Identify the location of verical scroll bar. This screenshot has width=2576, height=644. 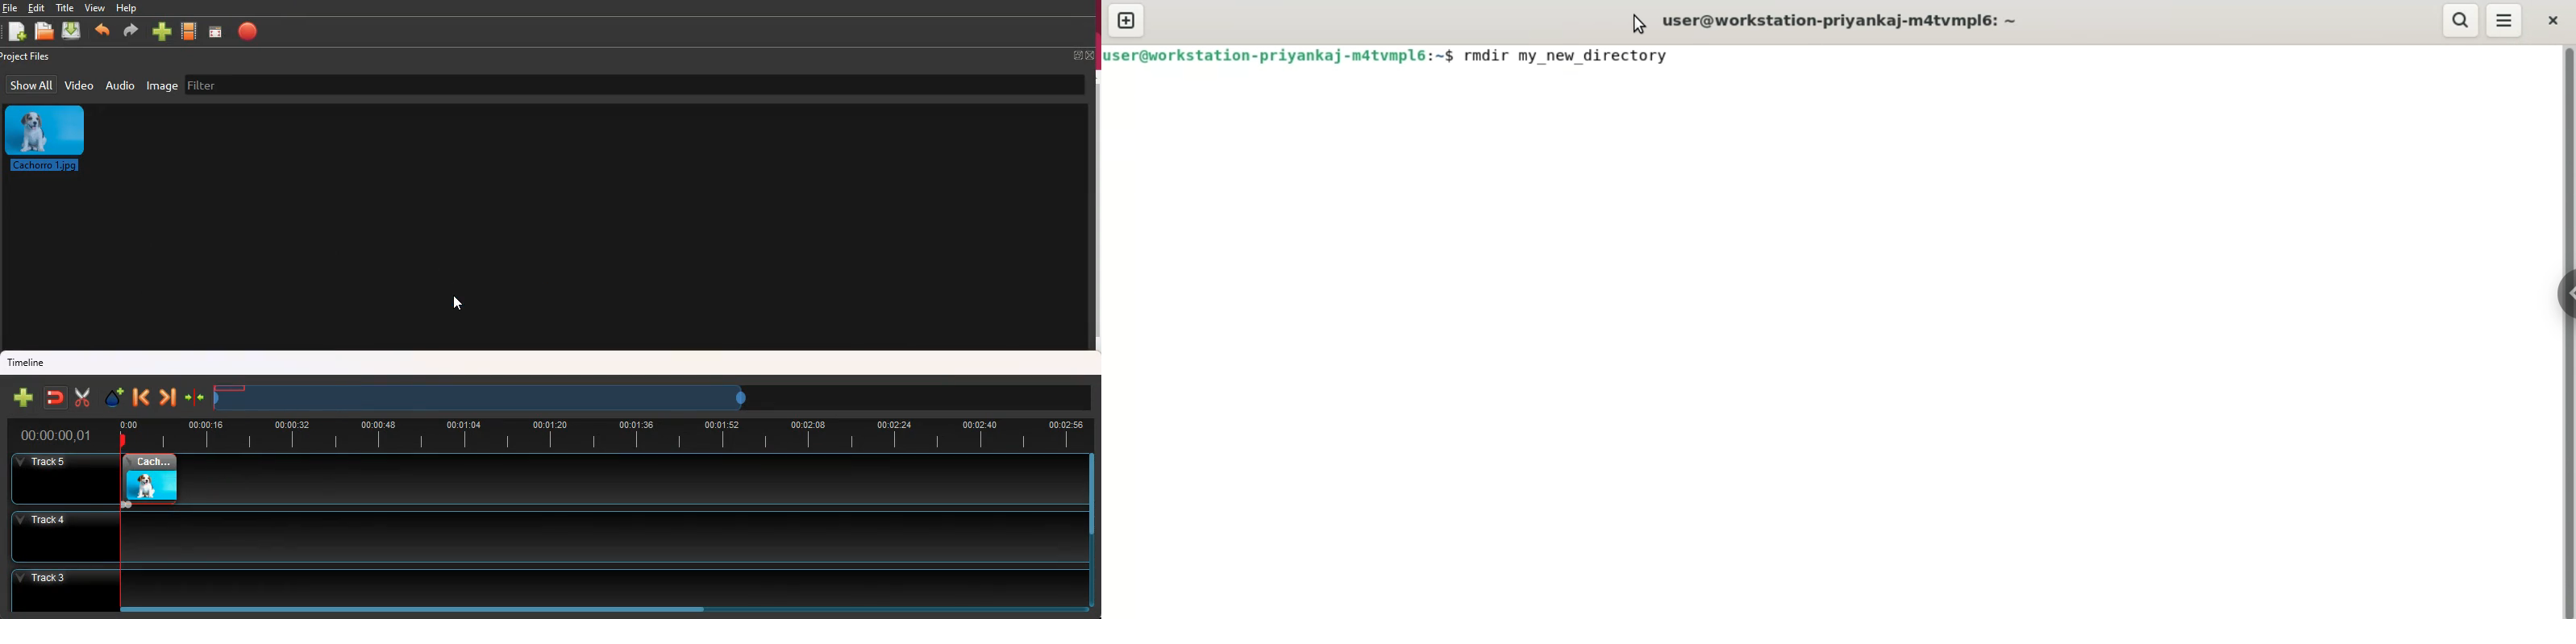
(2567, 330).